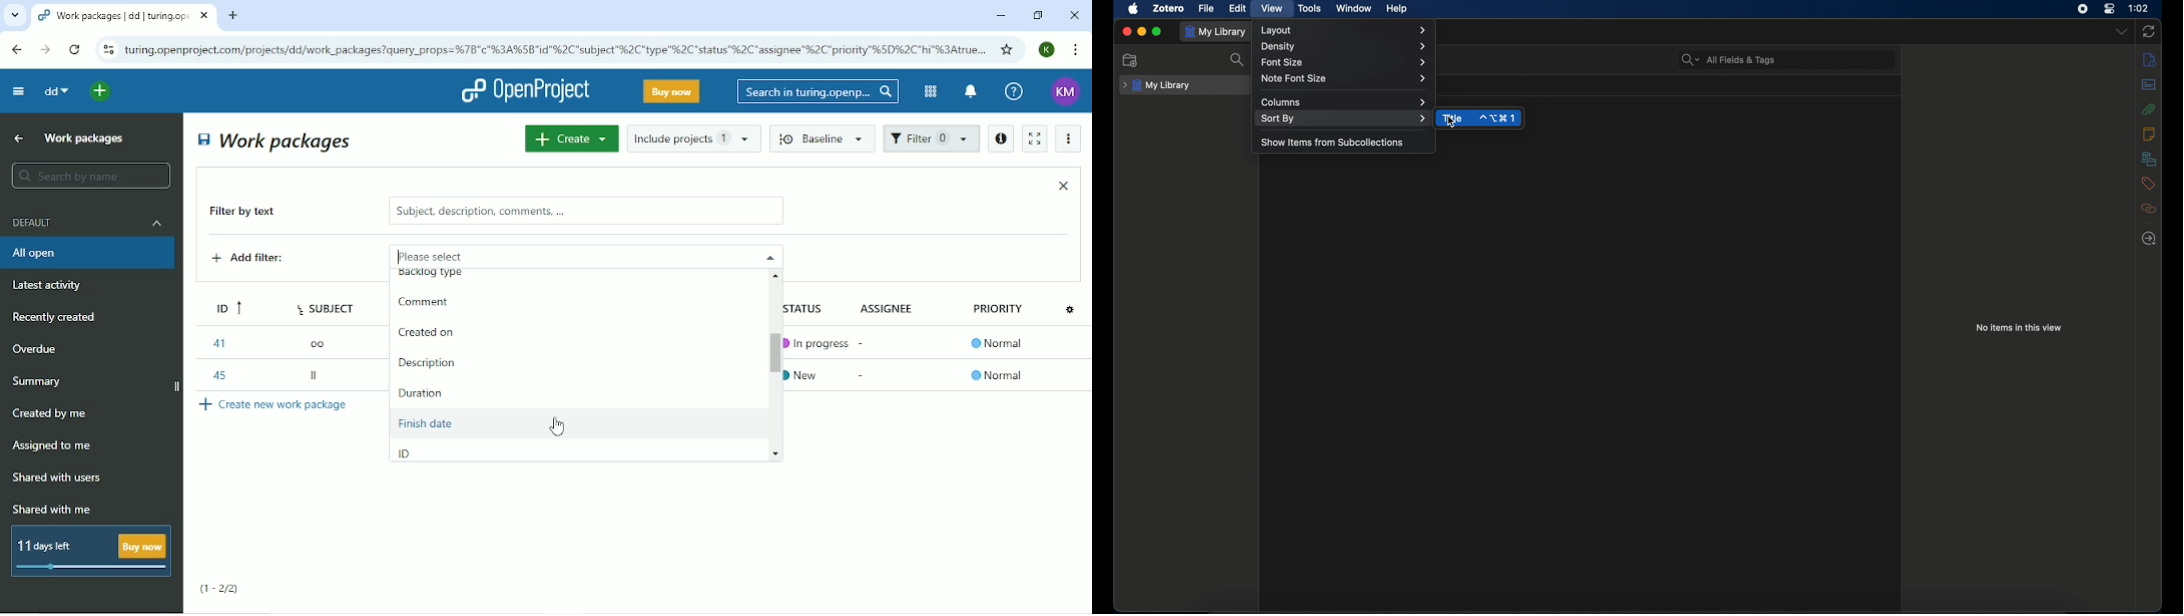 This screenshot has width=2184, height=616. I want to click on Collapse project menu, so click(17, 90).